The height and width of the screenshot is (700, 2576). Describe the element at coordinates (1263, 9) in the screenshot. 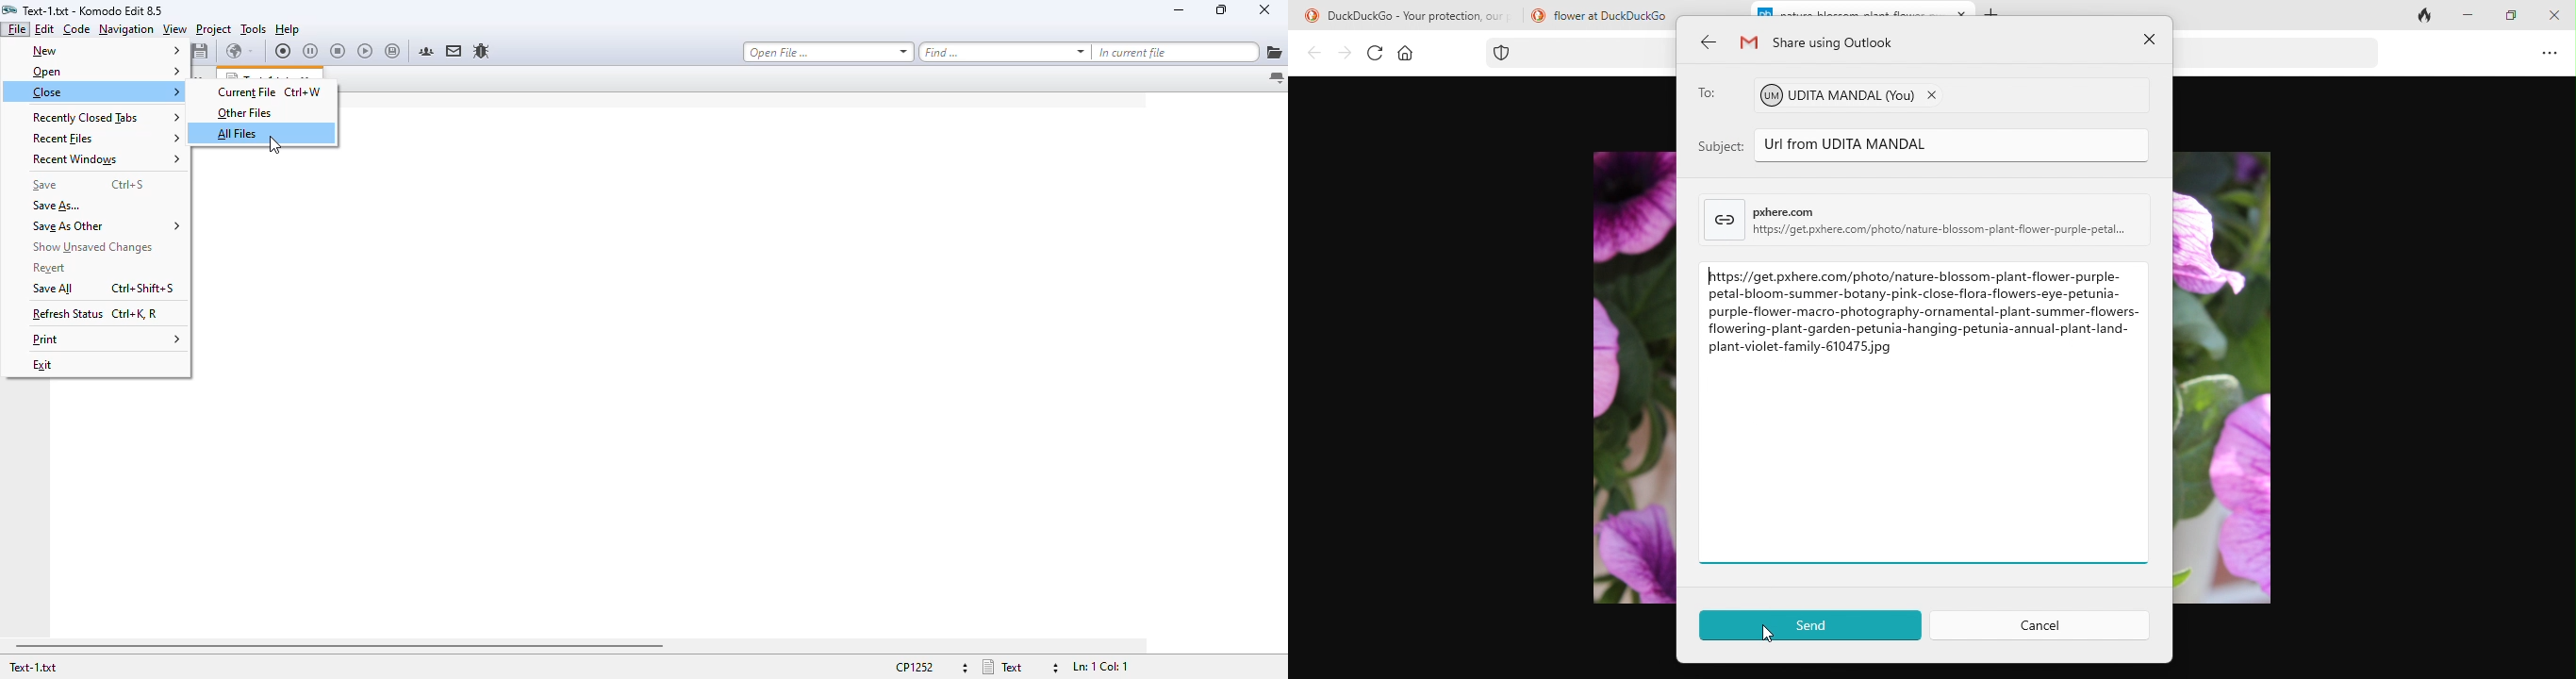

I see `close` at that location.